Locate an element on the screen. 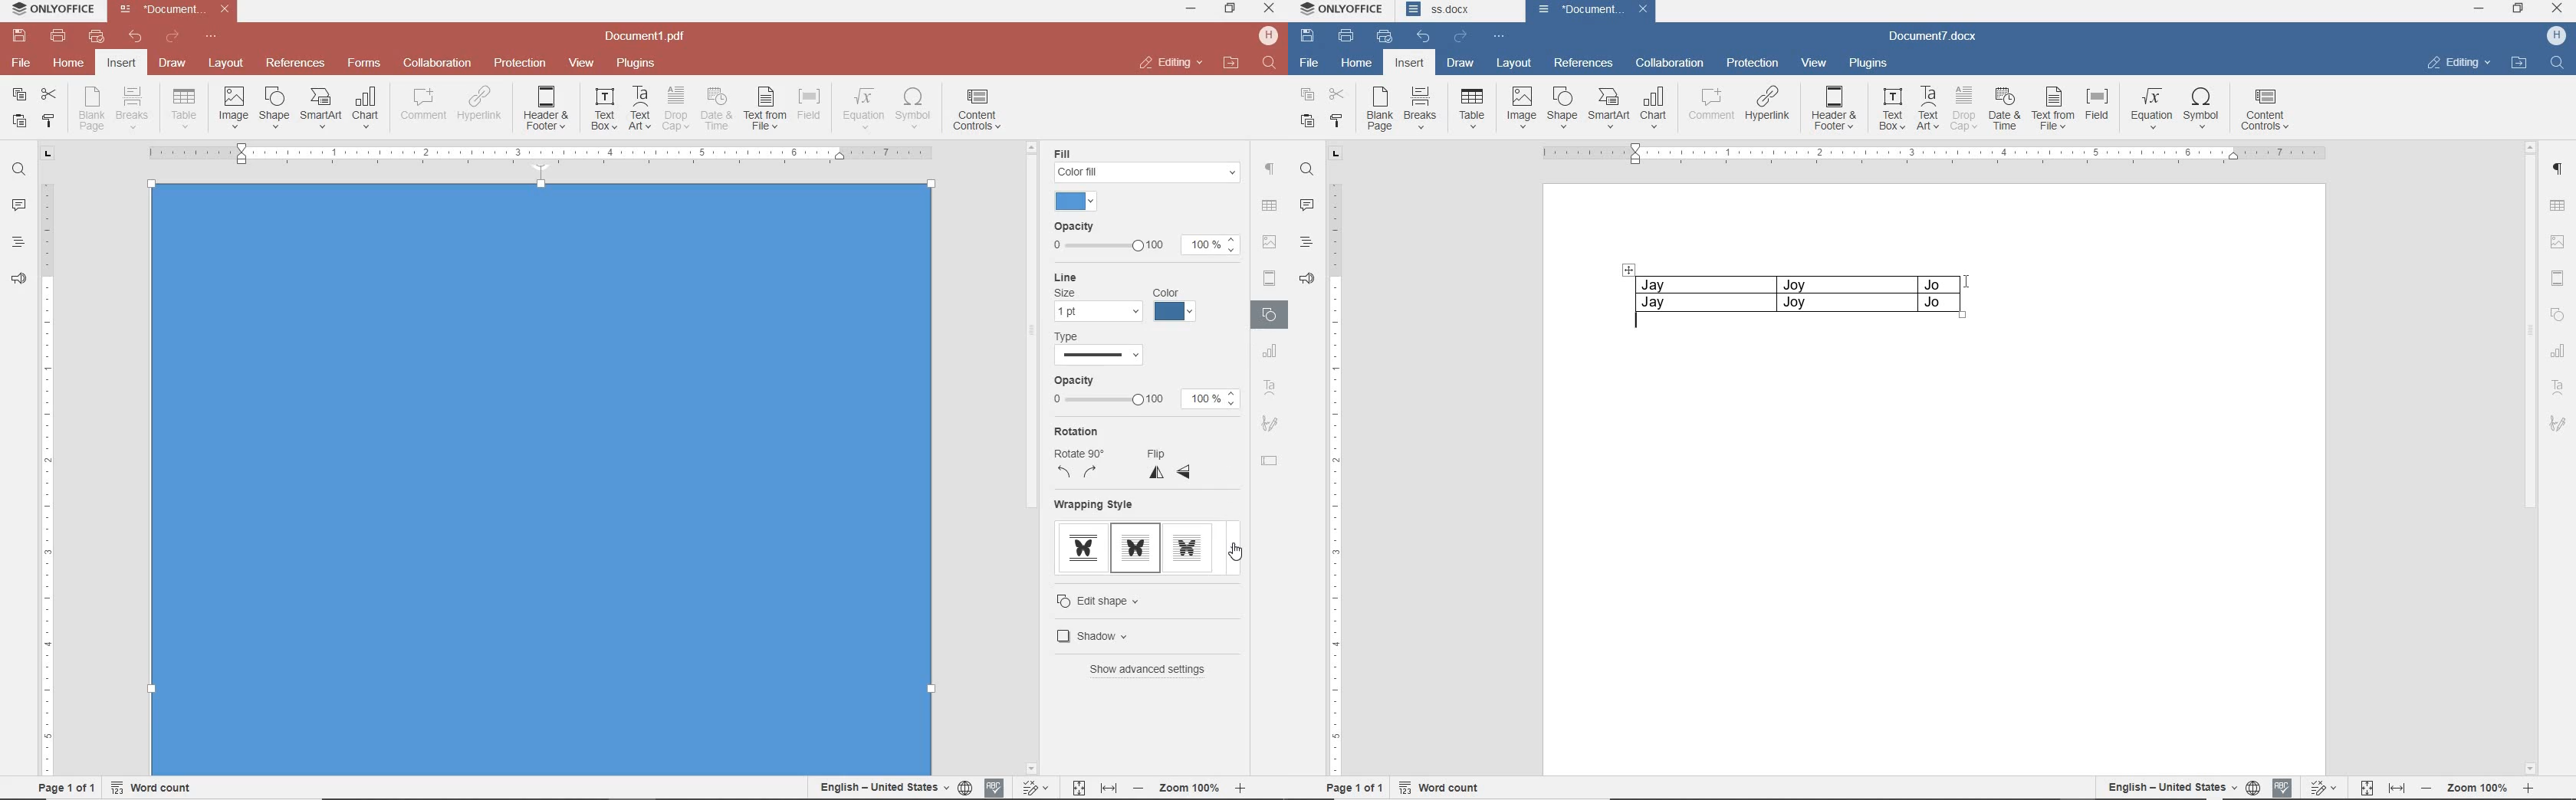 This screenshot has width=2576, height=812. tab stop is located at coordinates (48, 152).